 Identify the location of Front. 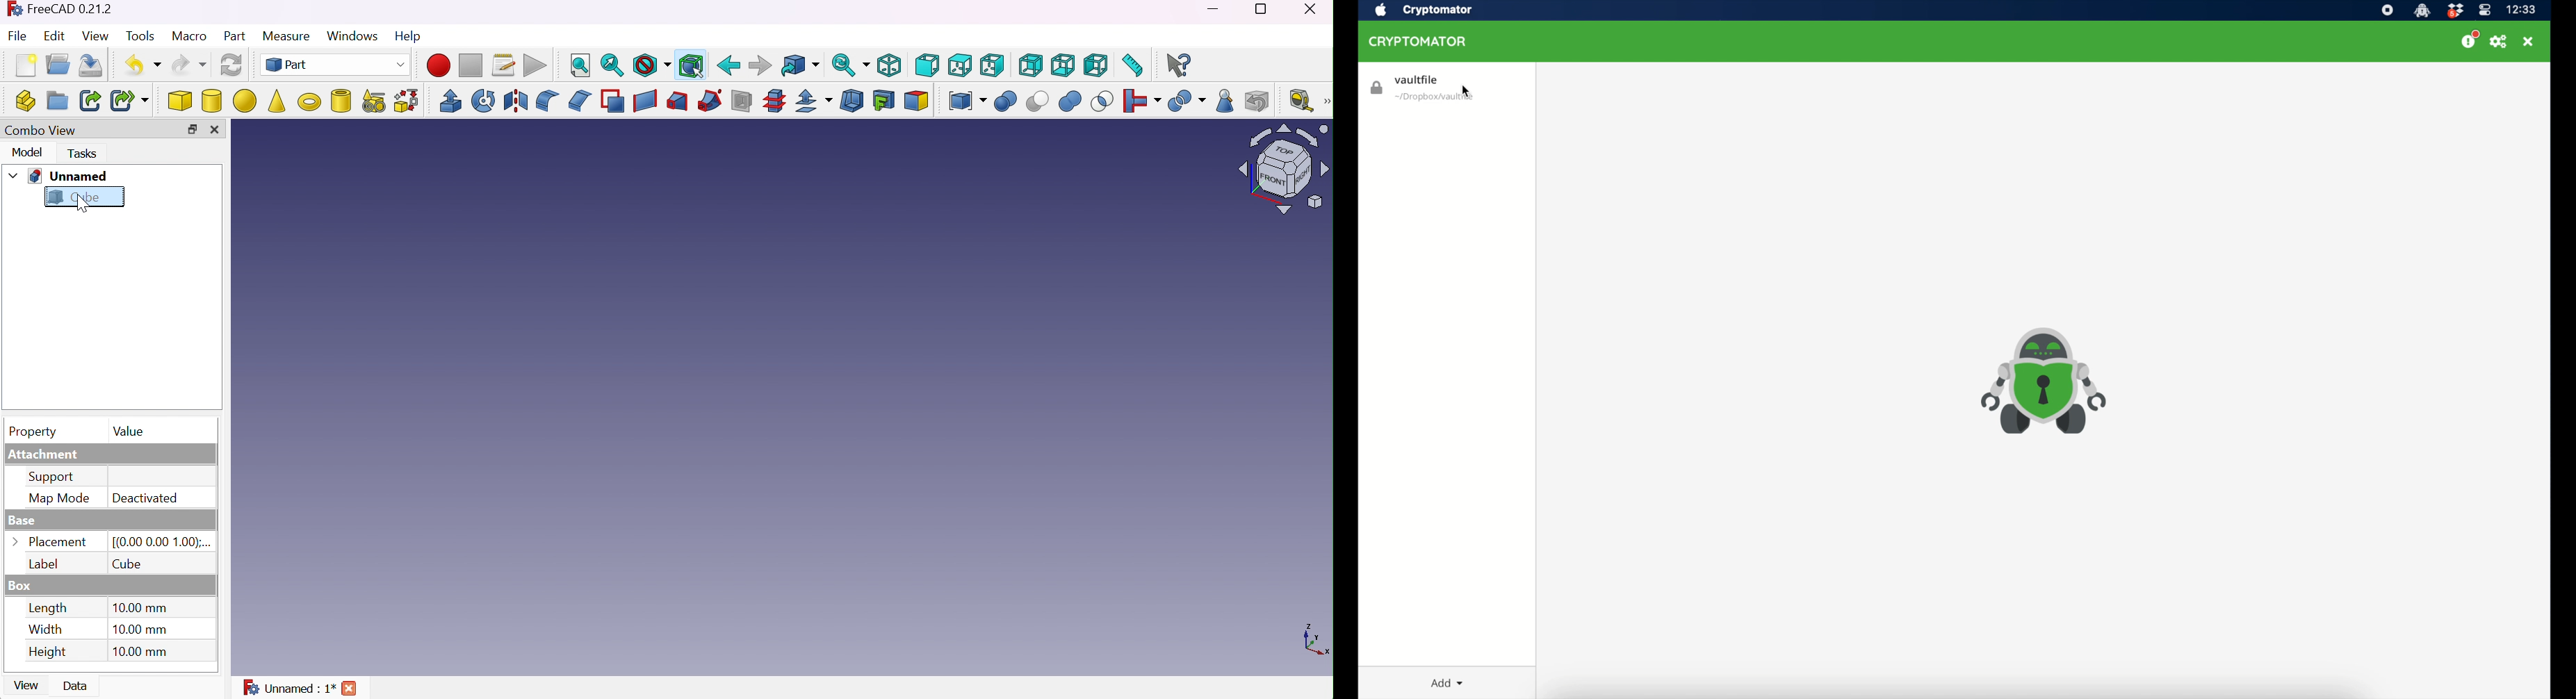
(927, 65).